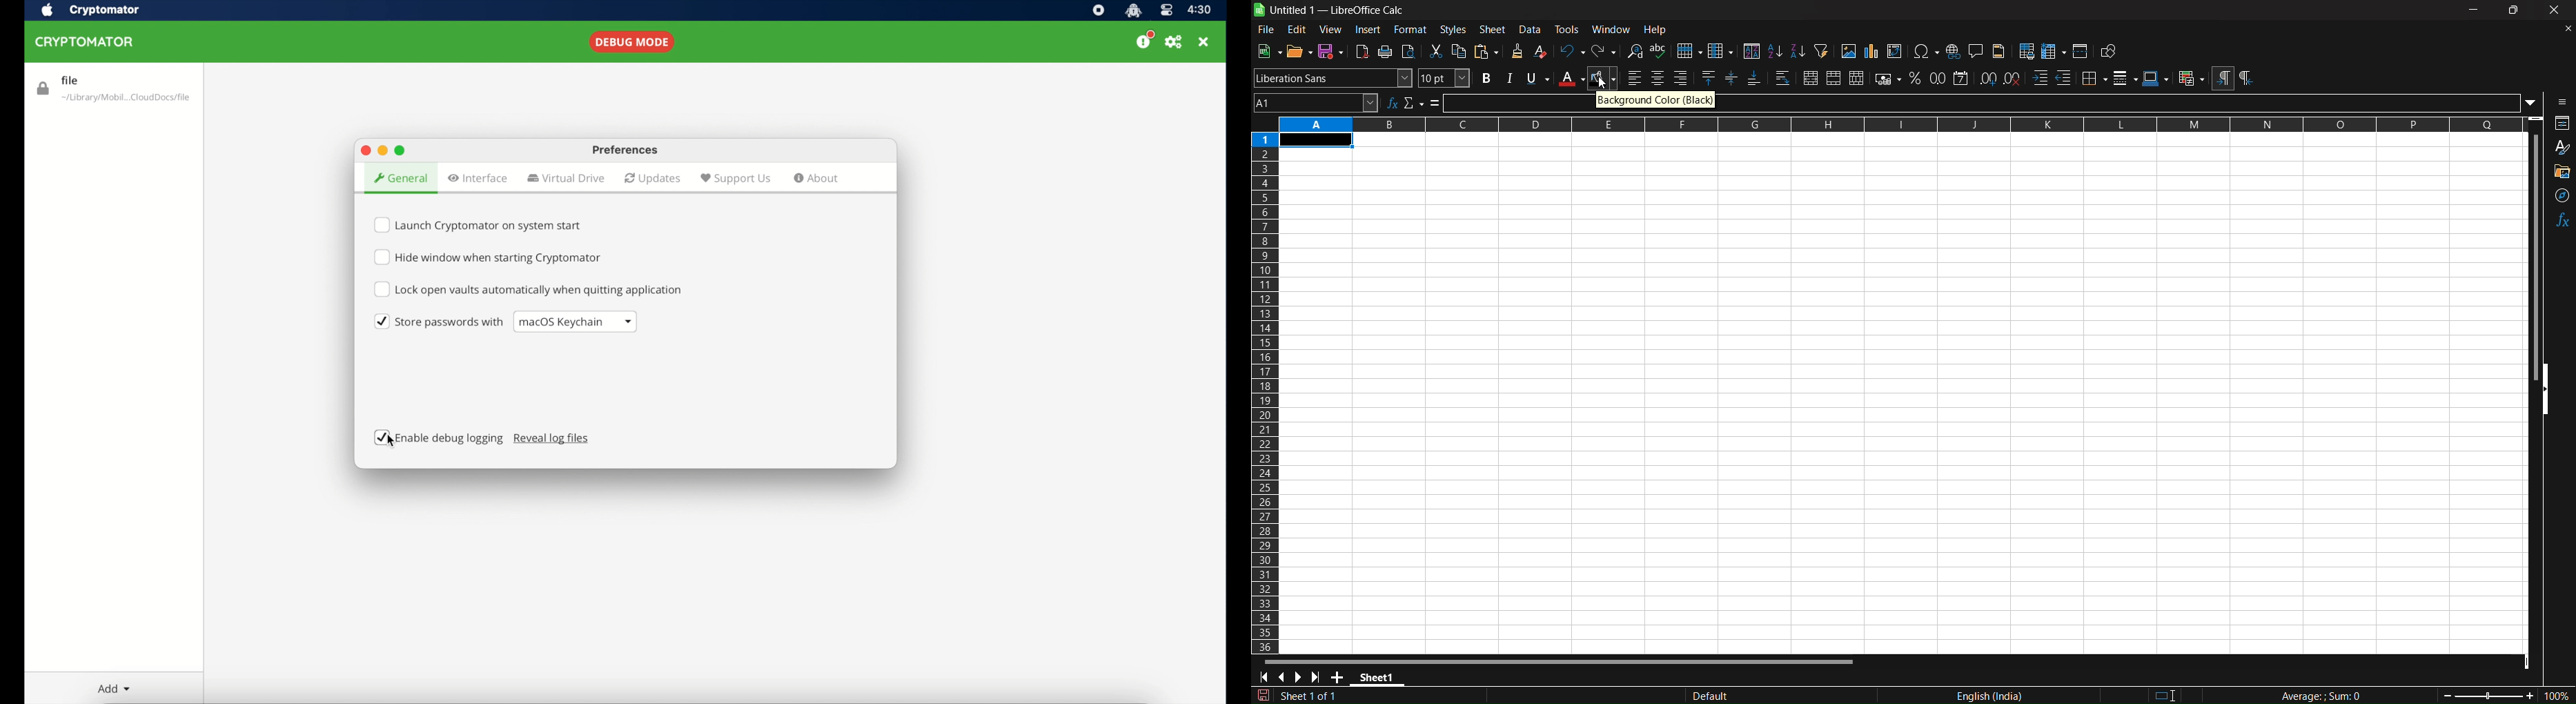 The width and height of the screenshot is (2576, 728). Describe the element at coordinates (2553, 10) in the screenshot. I see `close` at that location.